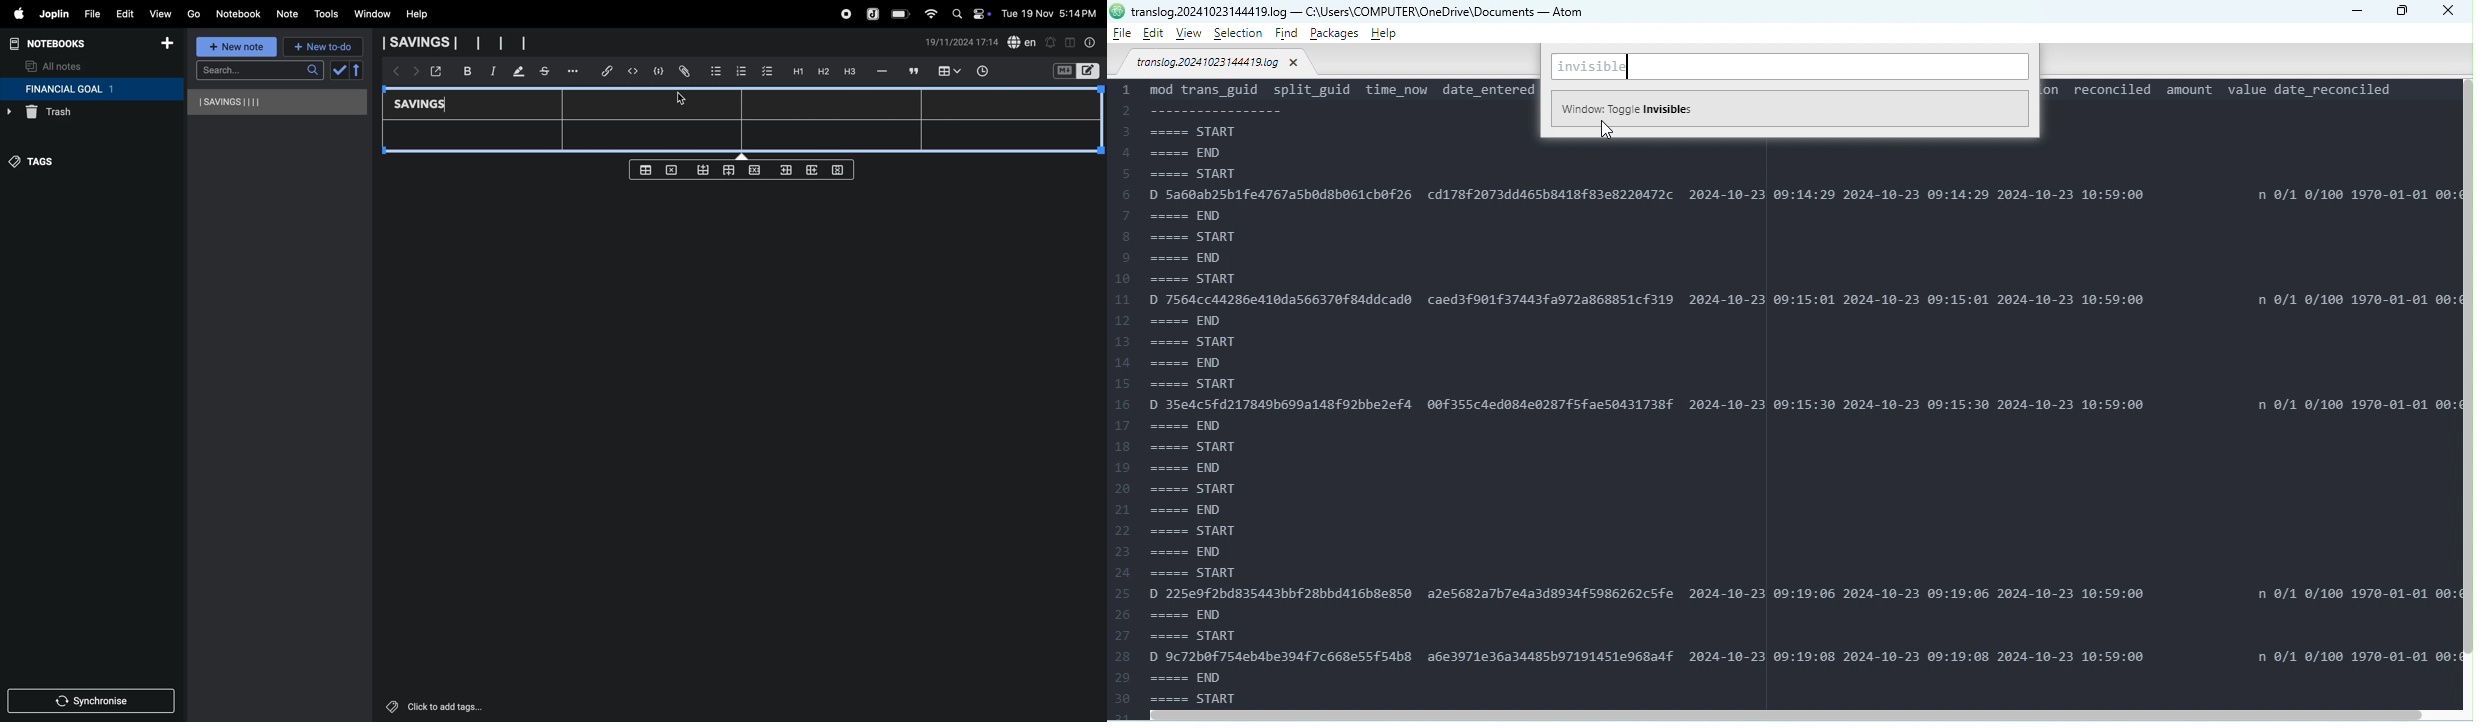 Image resolution: width=2492 pixels, height=728 pixels. Describe the element at coordinates (492, 71) in the screenshot. I see `itallic` at that location.